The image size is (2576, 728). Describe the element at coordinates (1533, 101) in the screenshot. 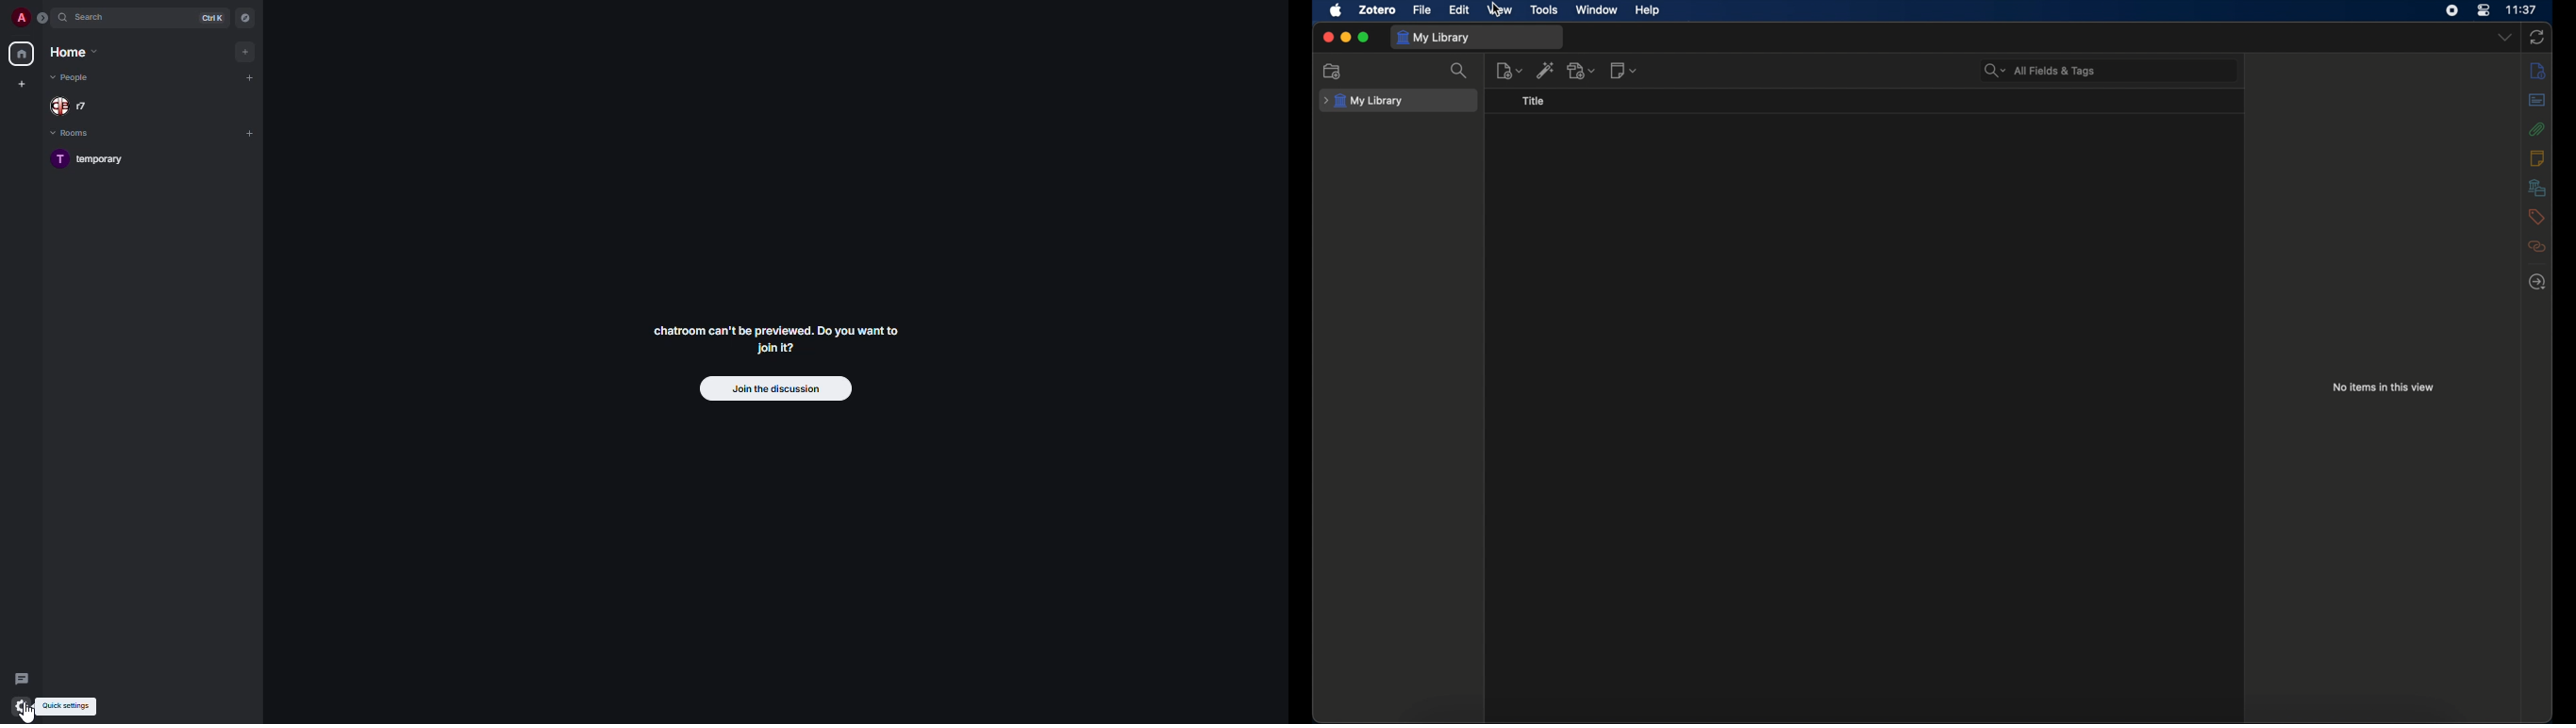

I see `title` at that location.